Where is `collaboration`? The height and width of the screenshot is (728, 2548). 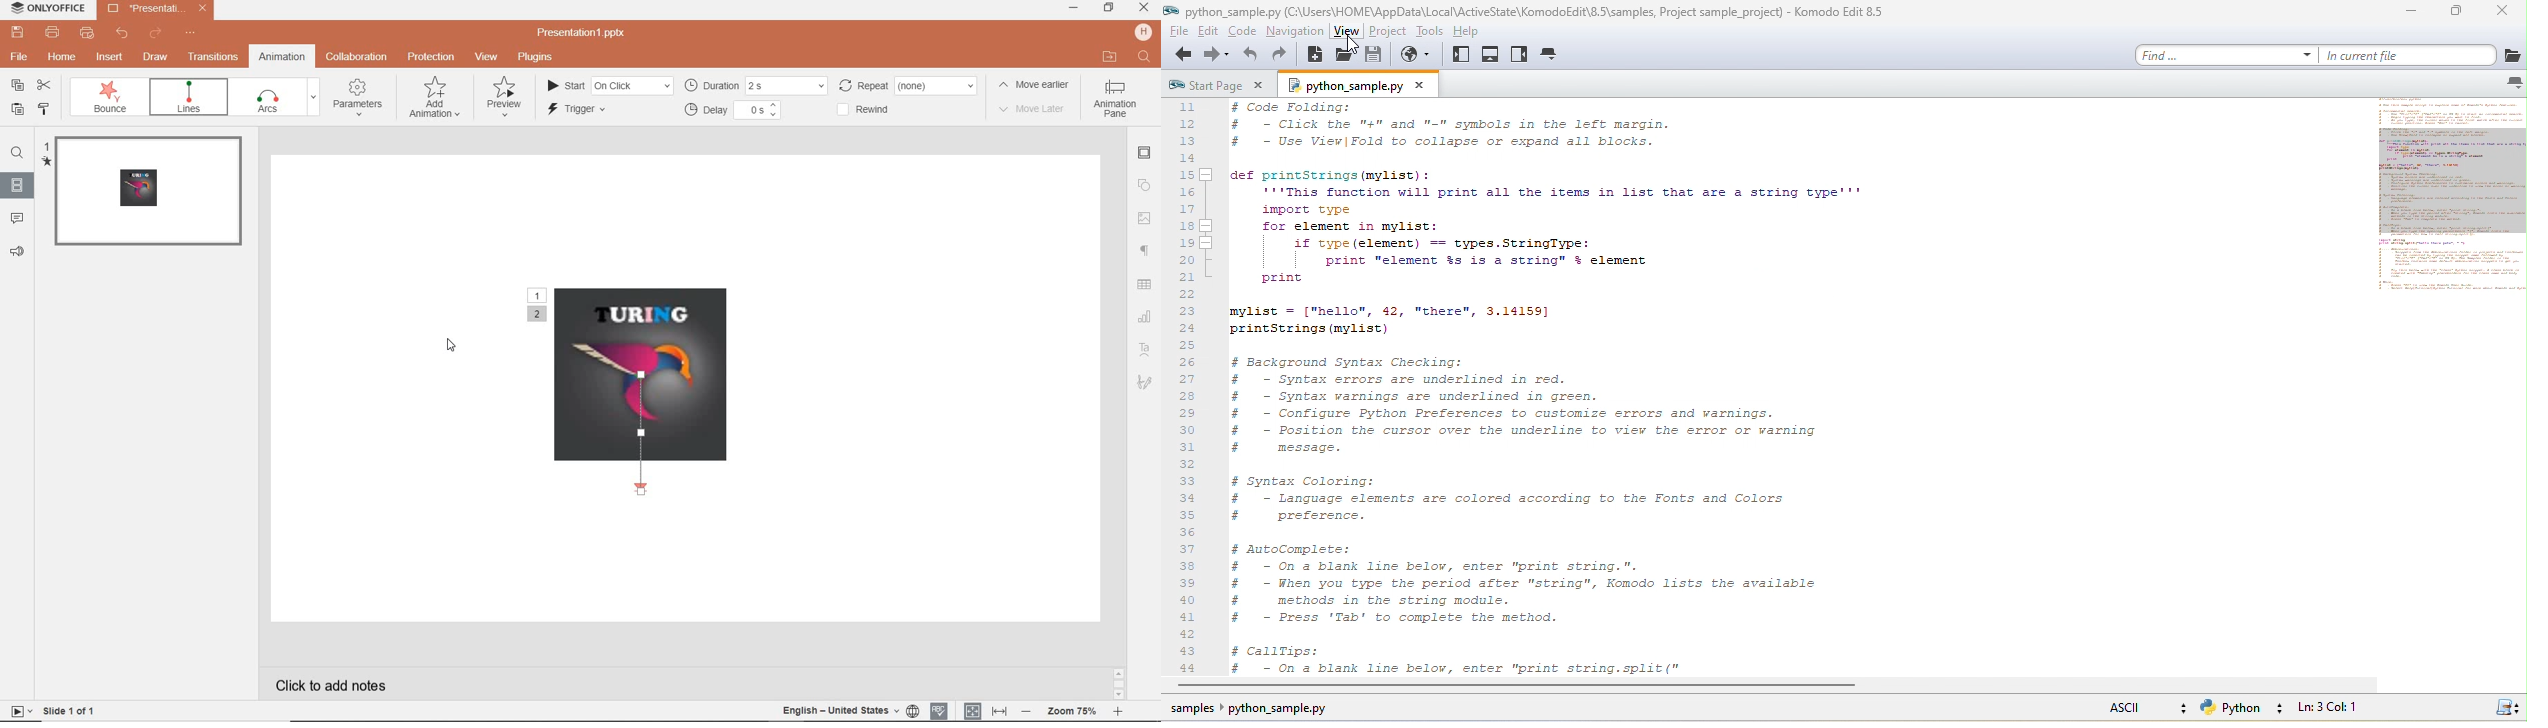 collaboration is located at coordinates (358, 58).